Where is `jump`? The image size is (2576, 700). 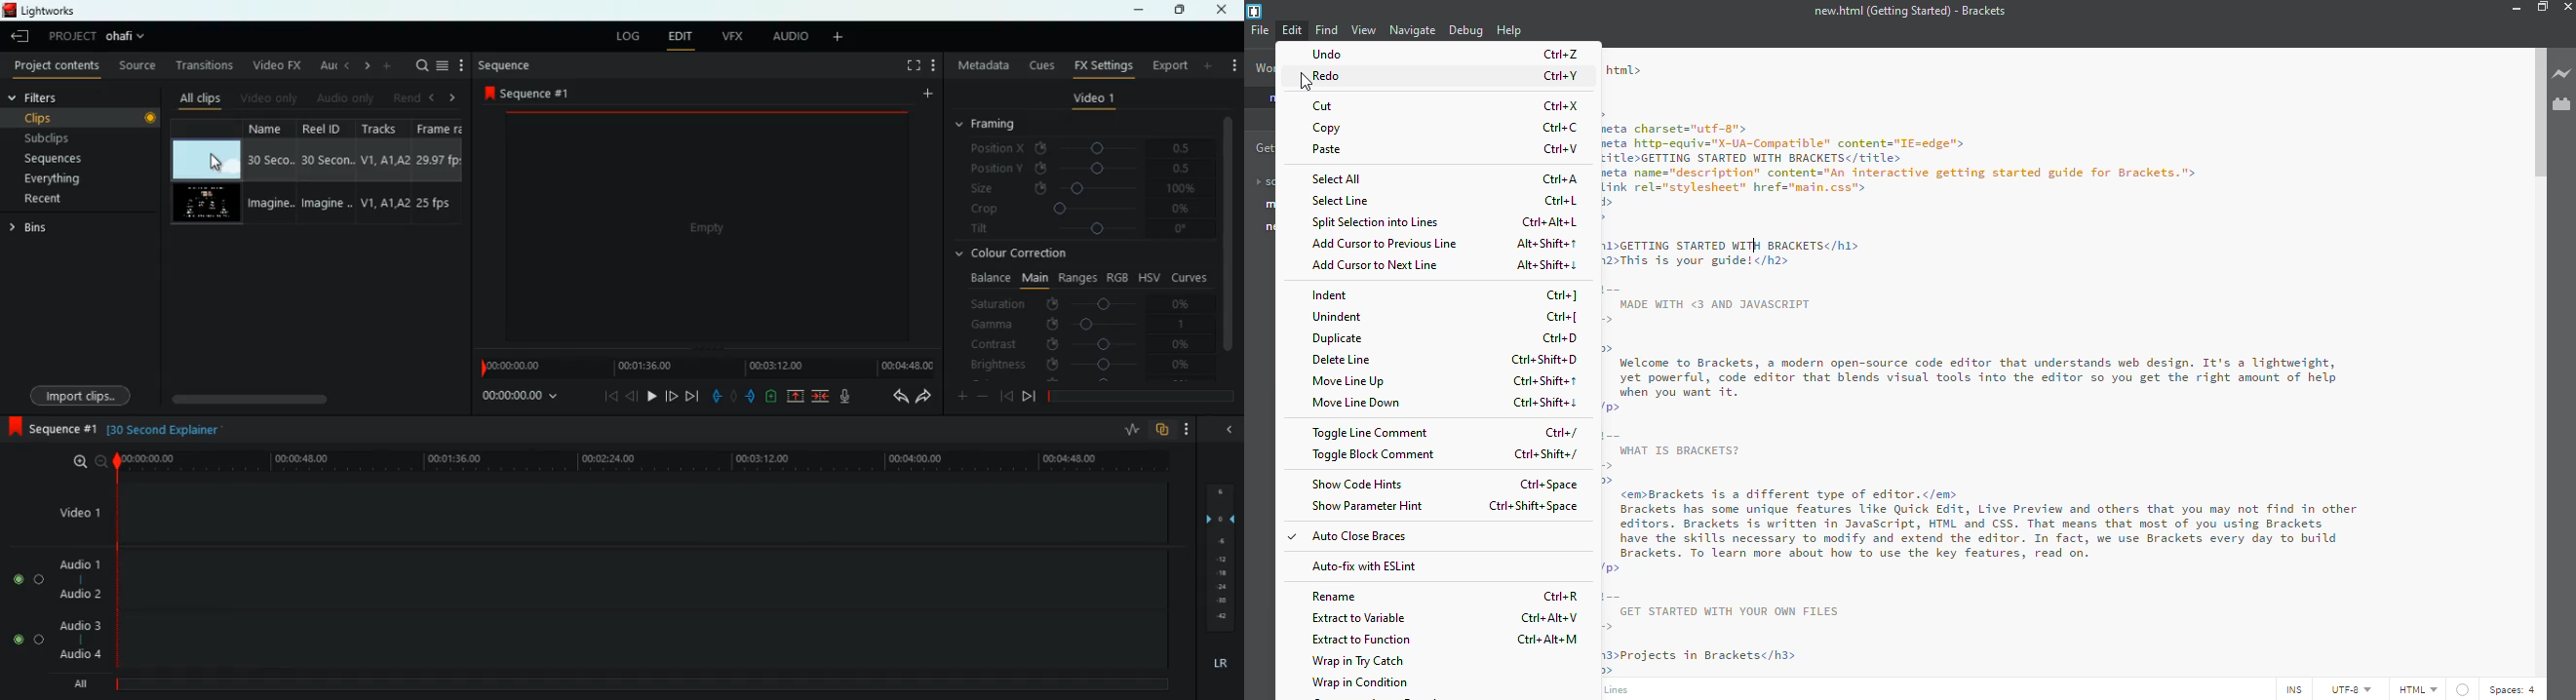
jump is located at coordinates (671, 397).